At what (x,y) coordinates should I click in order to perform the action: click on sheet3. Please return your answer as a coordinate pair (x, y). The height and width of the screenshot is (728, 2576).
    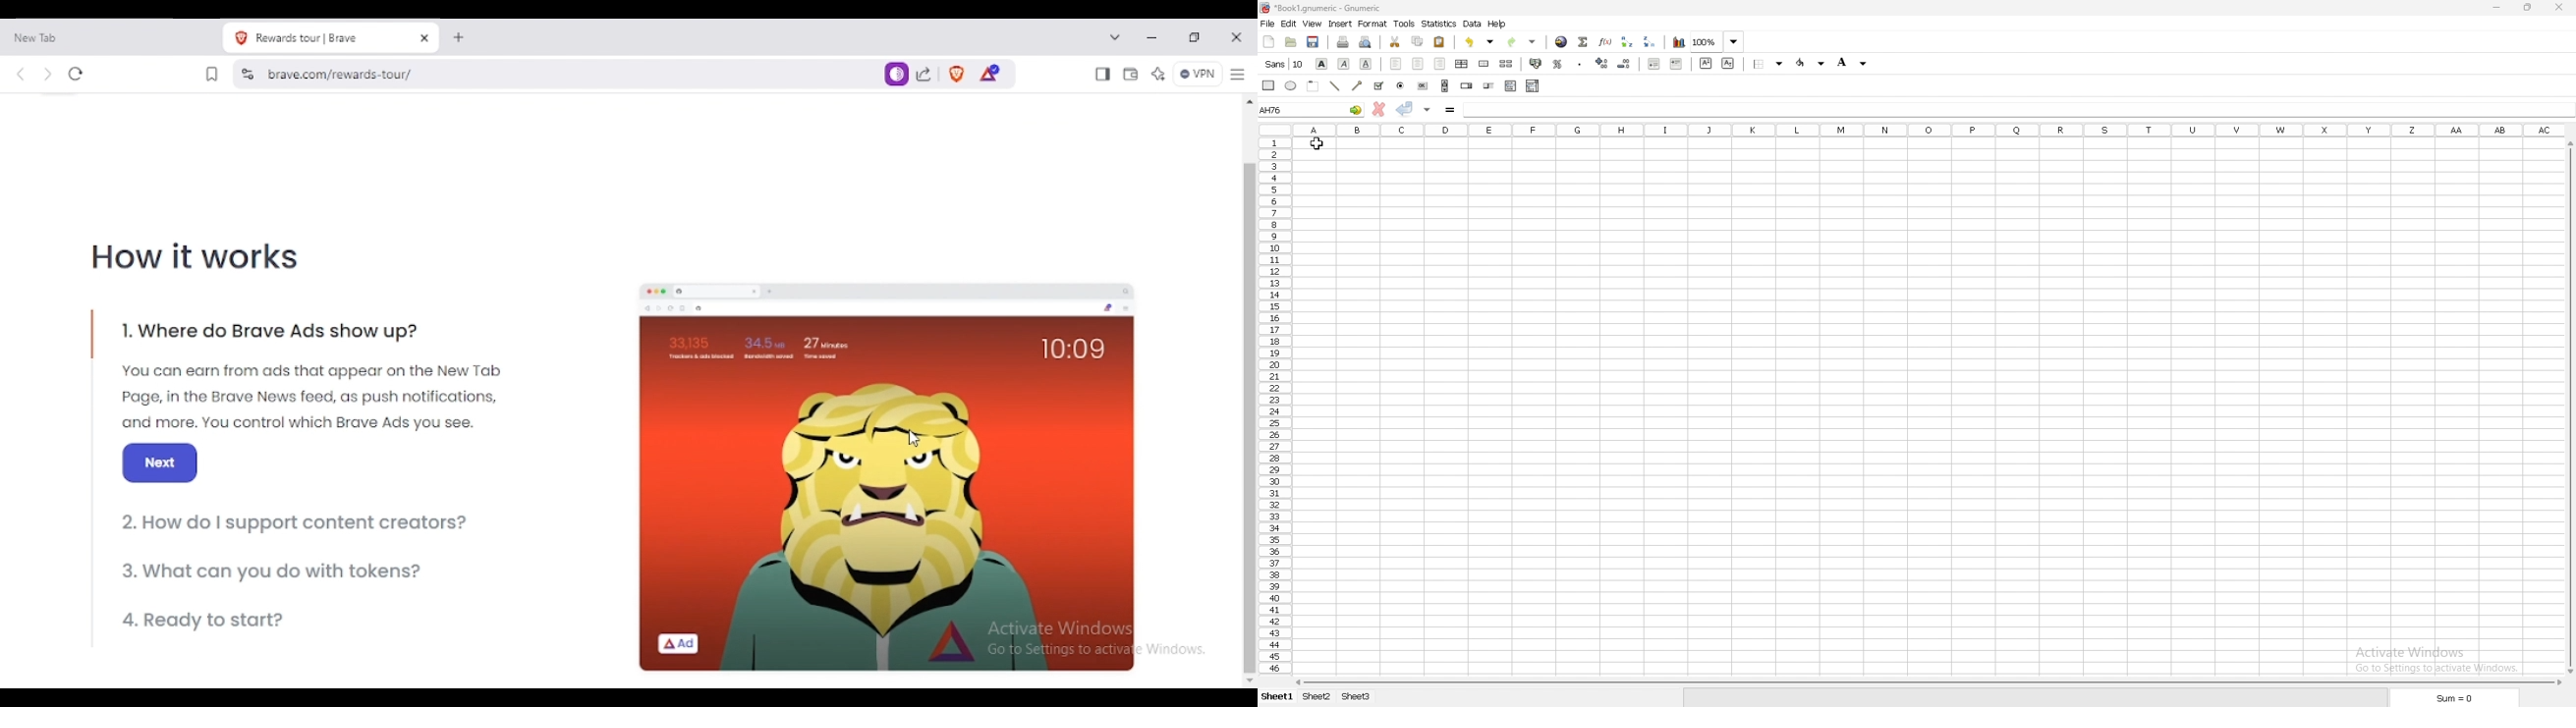
    Looking at the image, I should click on (1358, 697).